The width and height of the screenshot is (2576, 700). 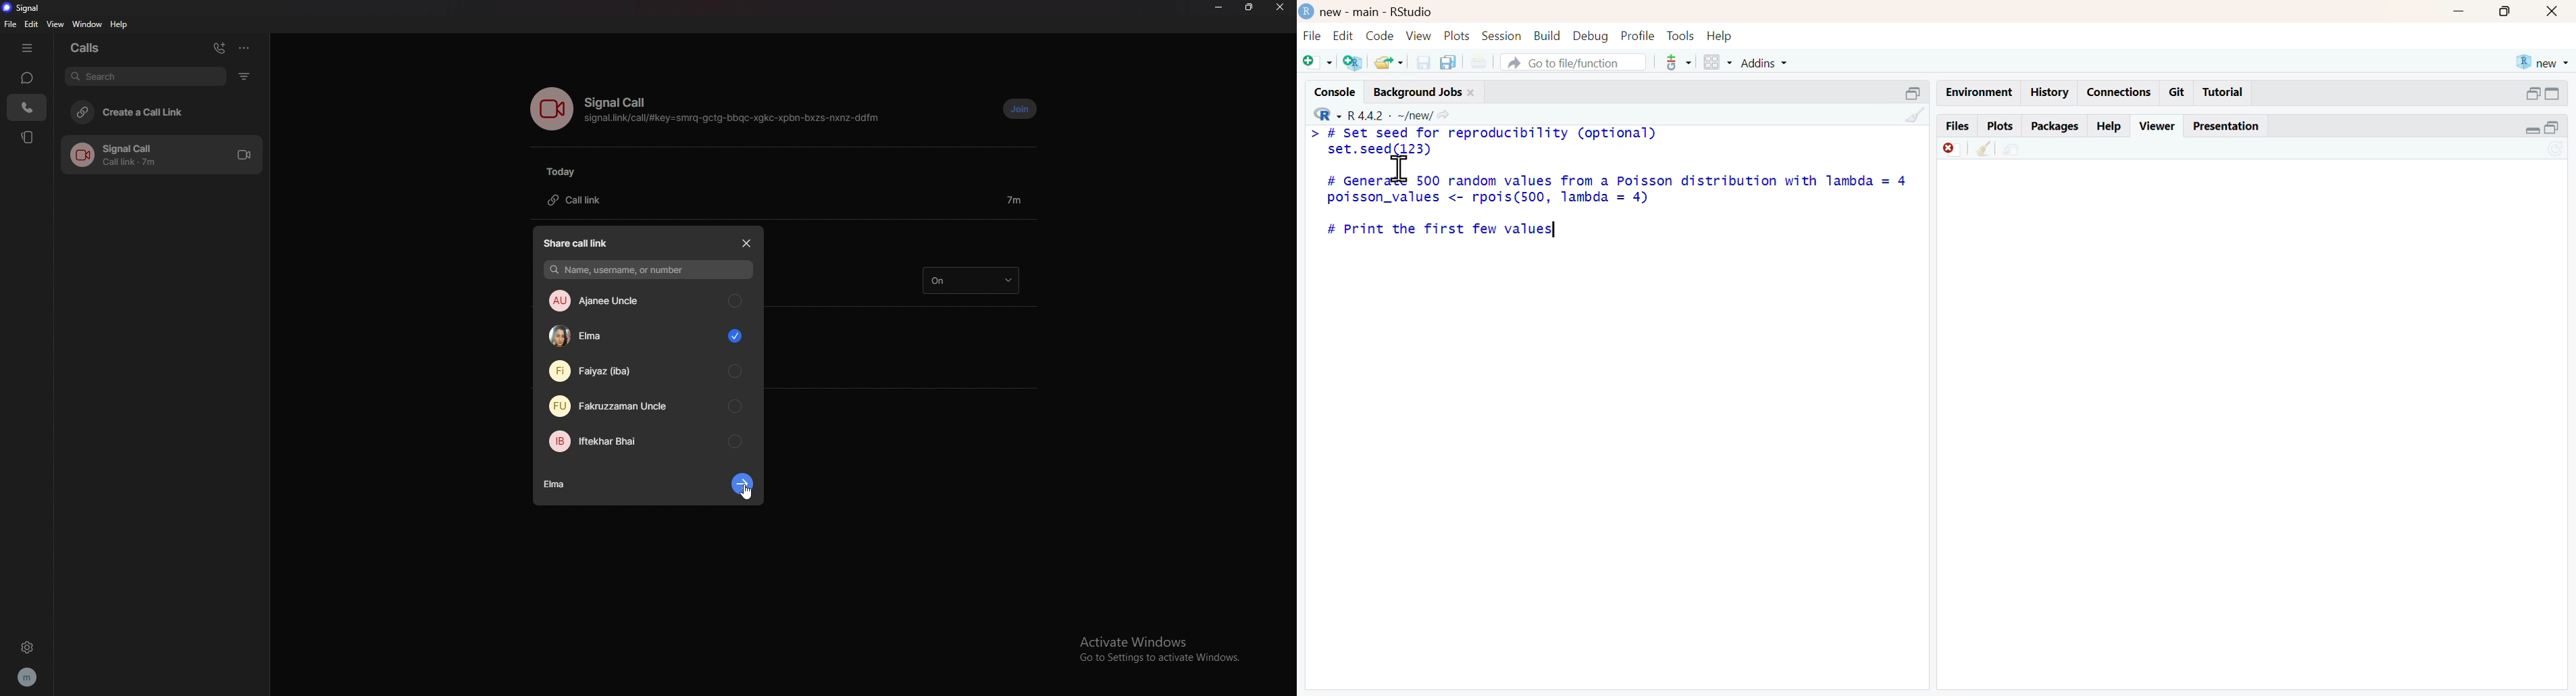 I want to click on close, so click(x=1280, y=7).